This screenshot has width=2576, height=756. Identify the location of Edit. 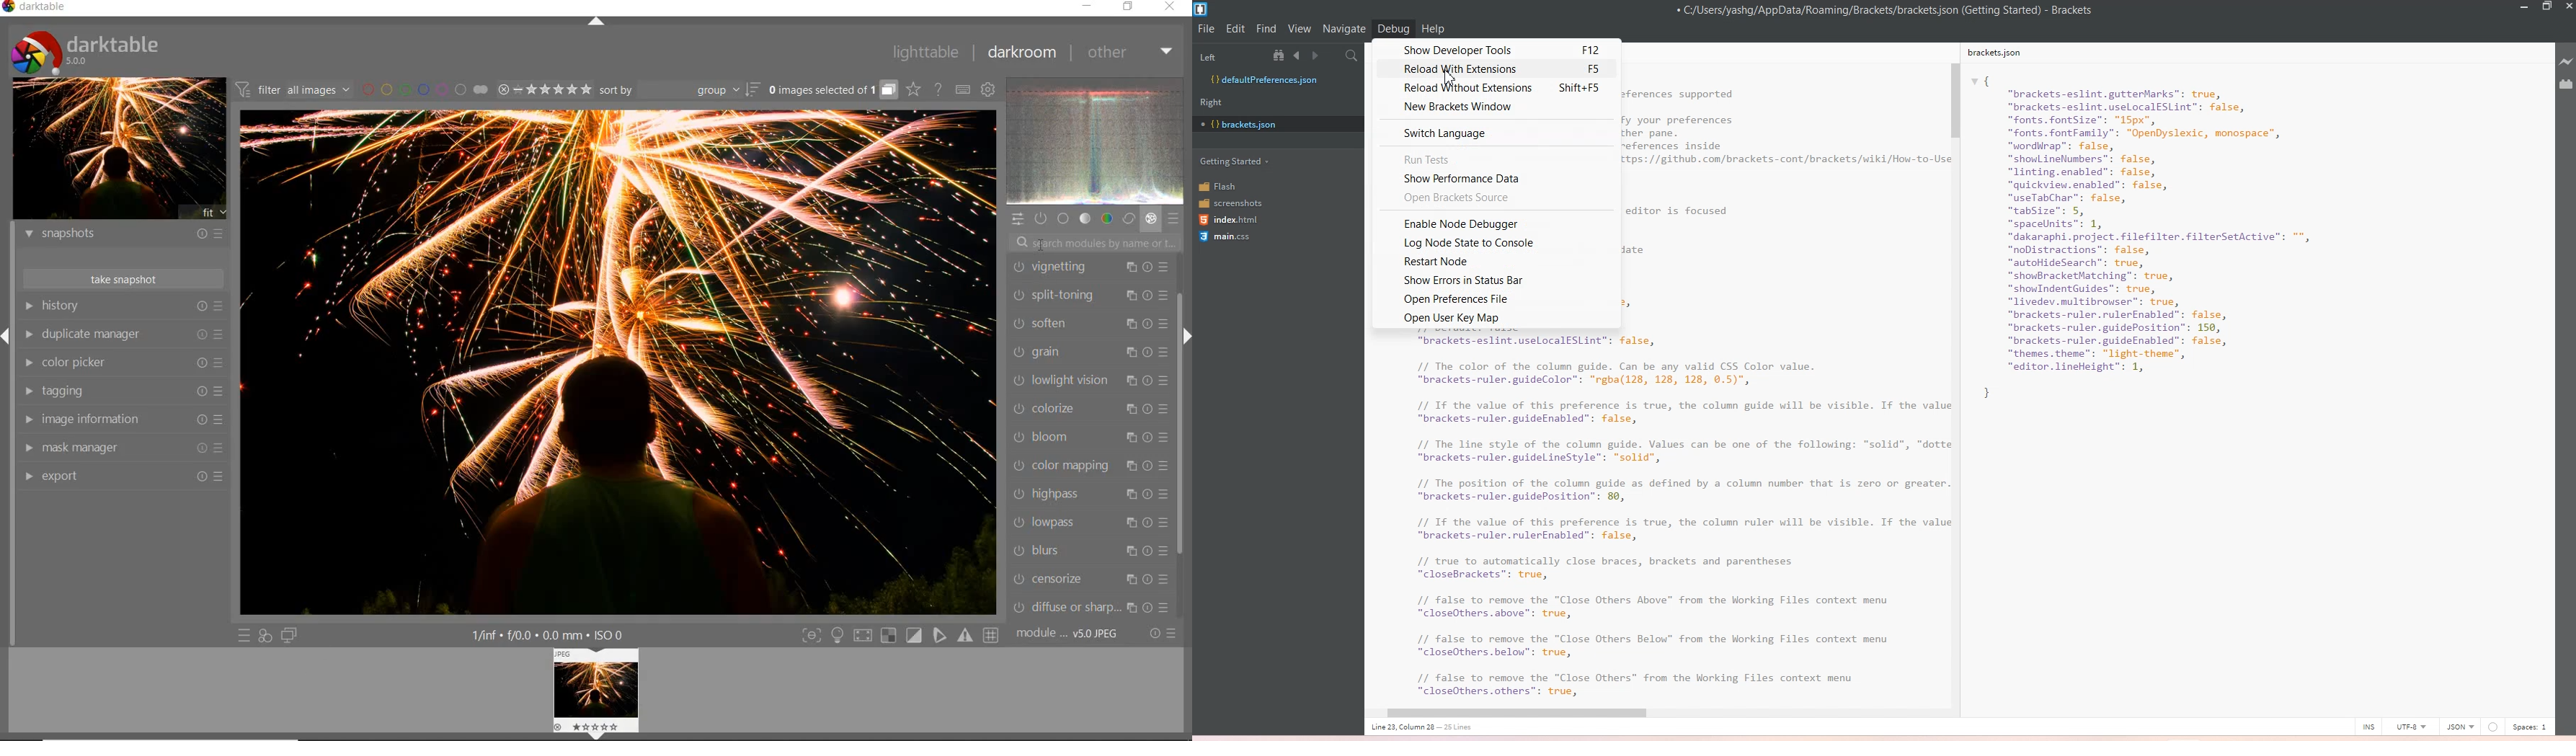
(1237, 29).